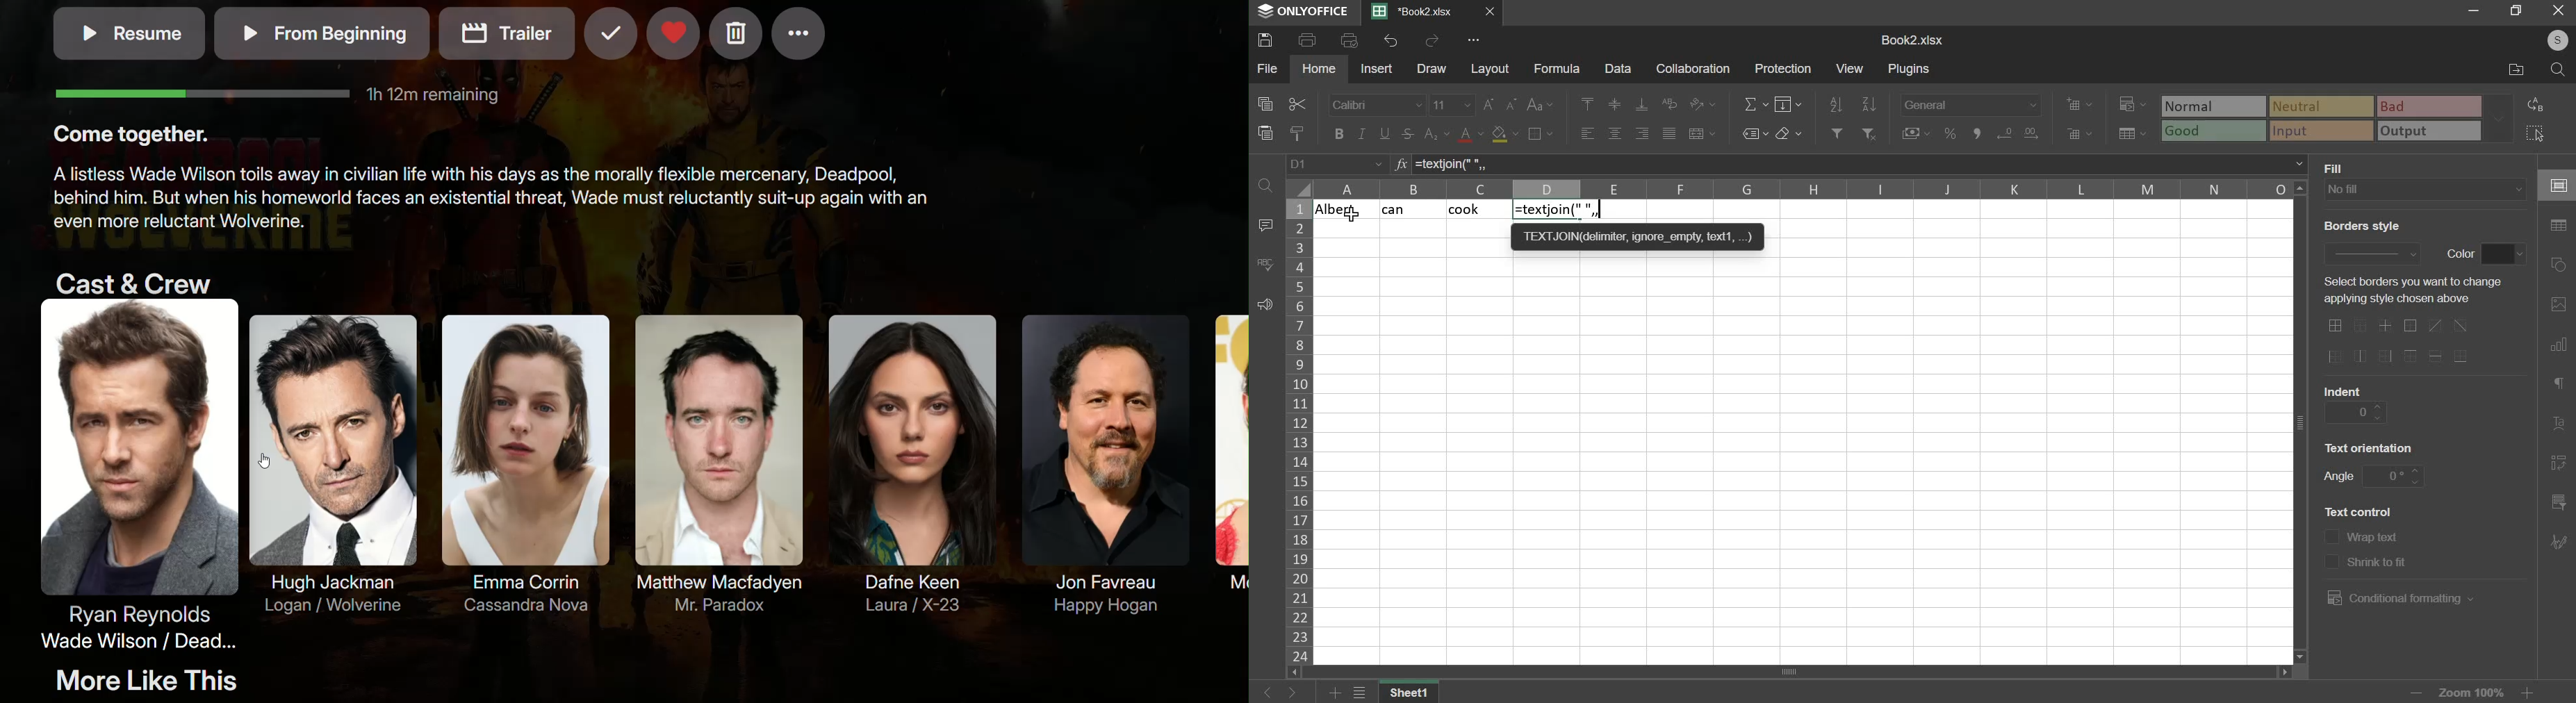  I want to click on Favorites, so click(671, 36).